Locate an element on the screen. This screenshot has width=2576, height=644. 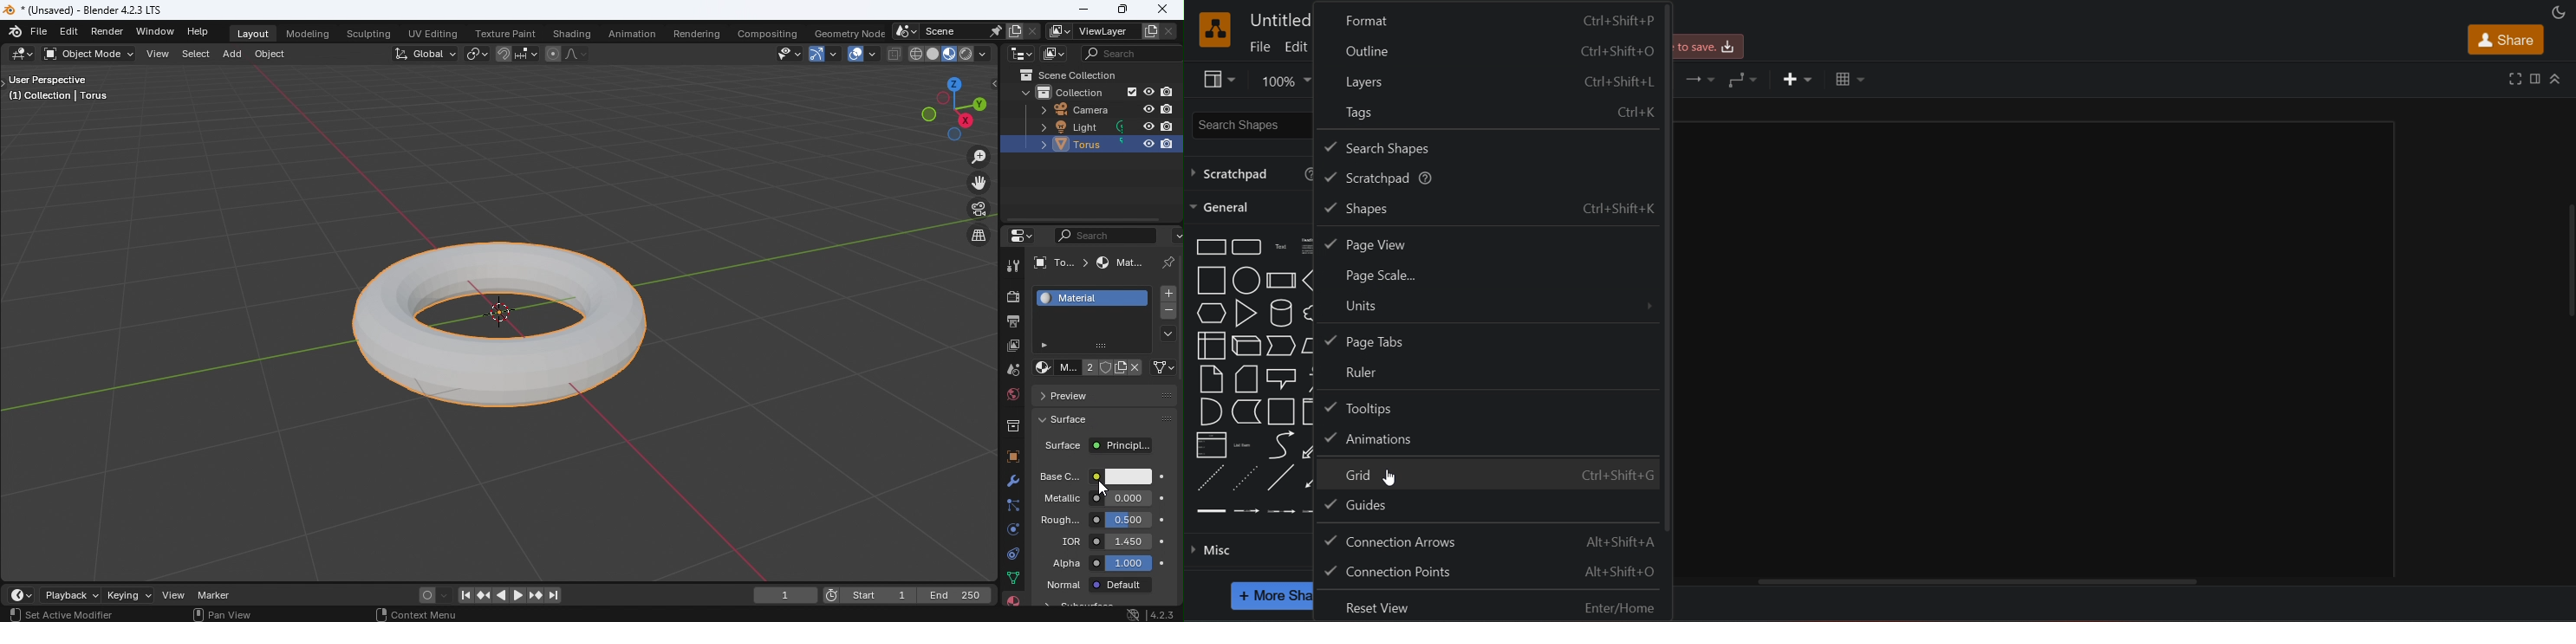
Render is located at coordinates (1009, 297).